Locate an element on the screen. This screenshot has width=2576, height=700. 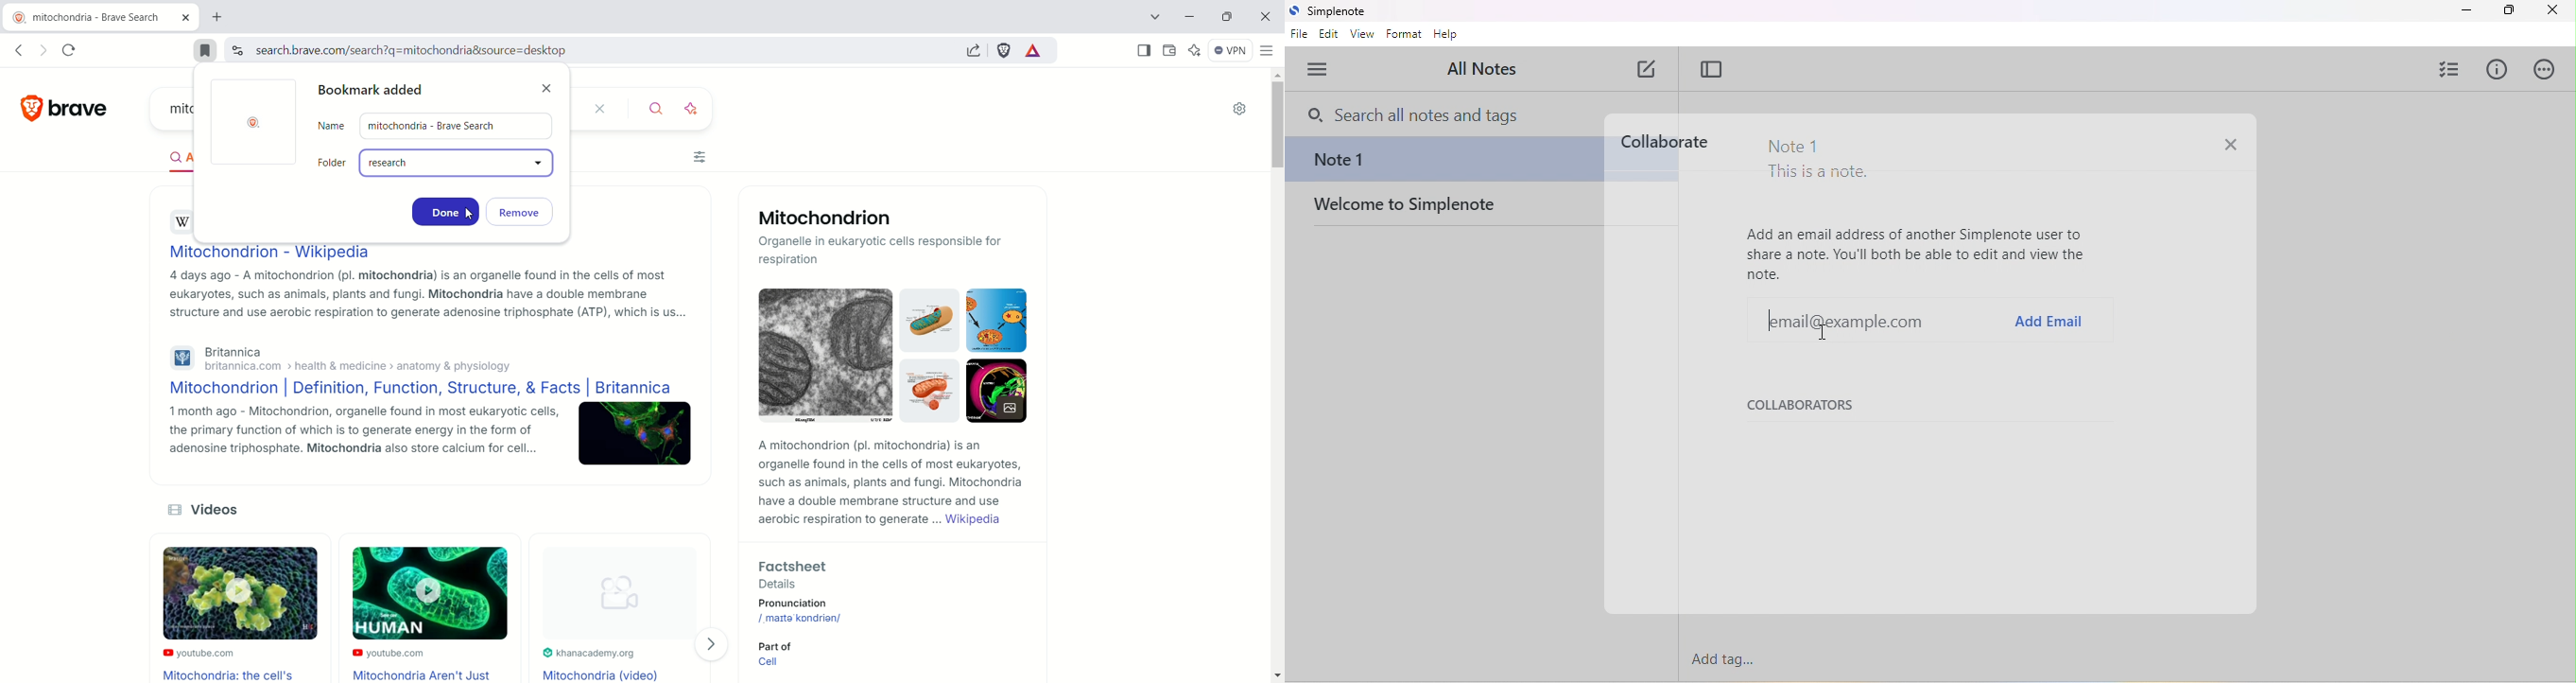
maximize is located at coordinates (1227, 17).